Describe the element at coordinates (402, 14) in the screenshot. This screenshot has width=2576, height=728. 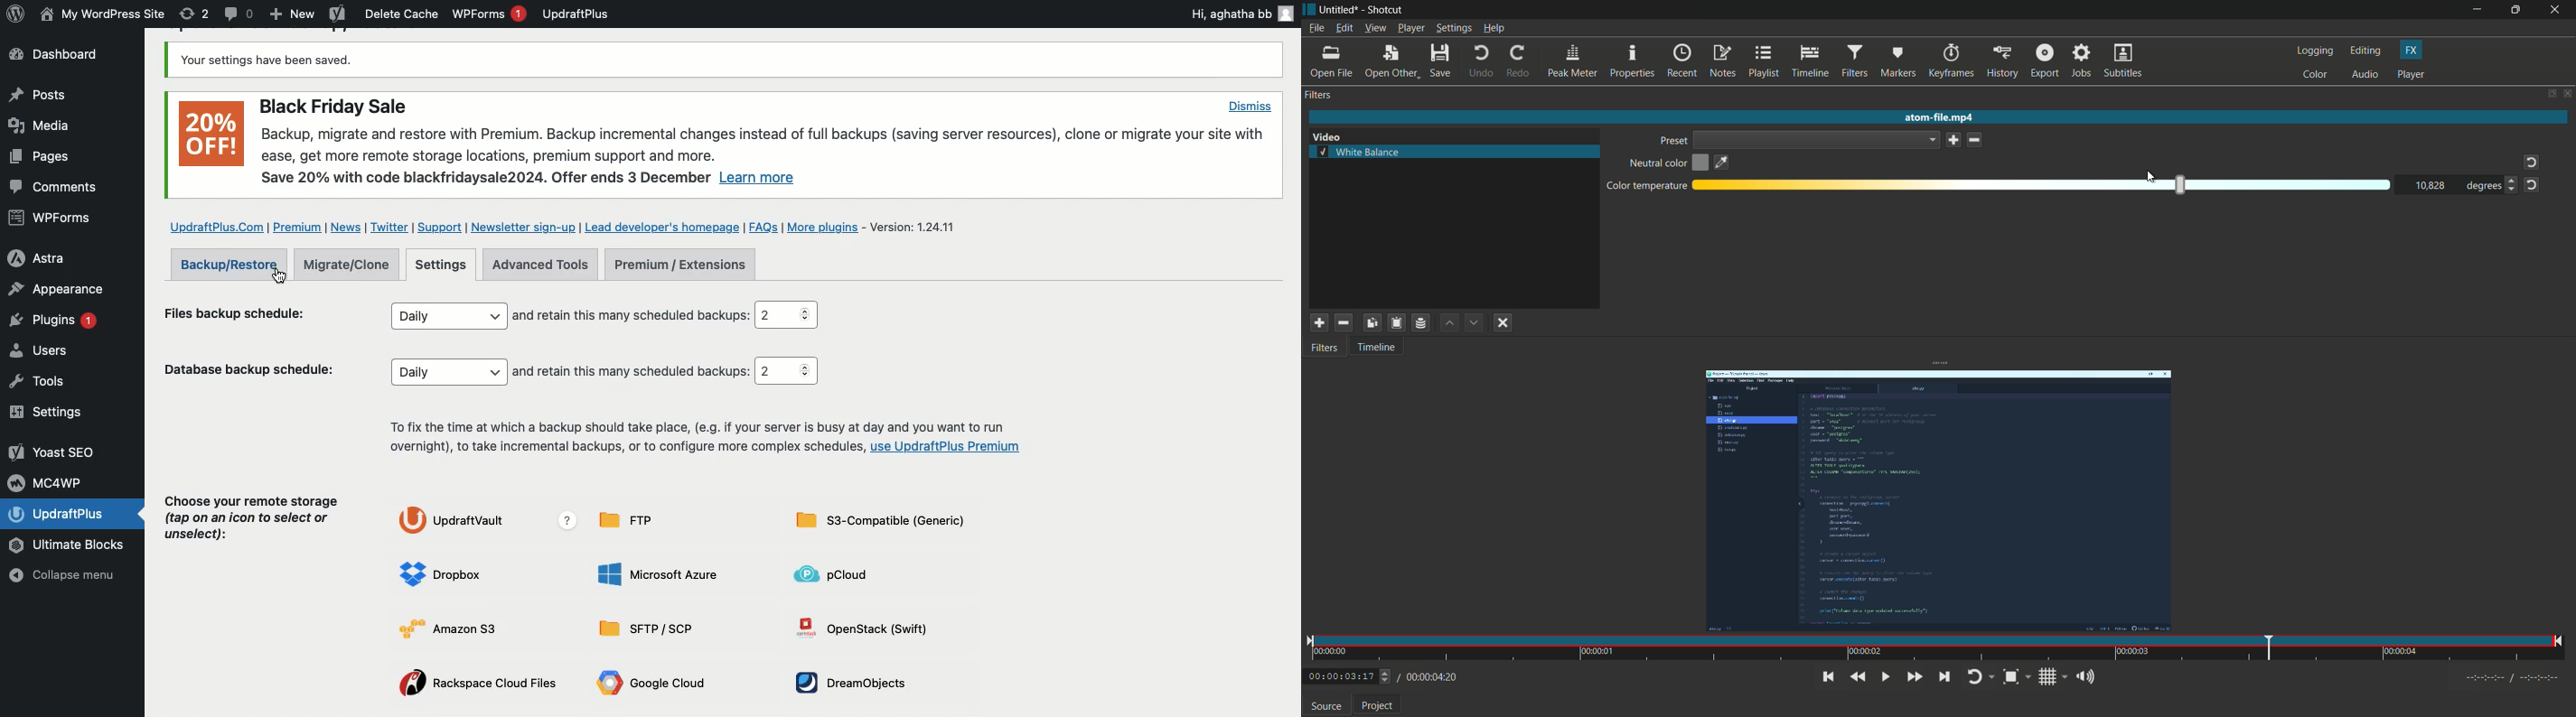
I see `Delete cache` at that location.